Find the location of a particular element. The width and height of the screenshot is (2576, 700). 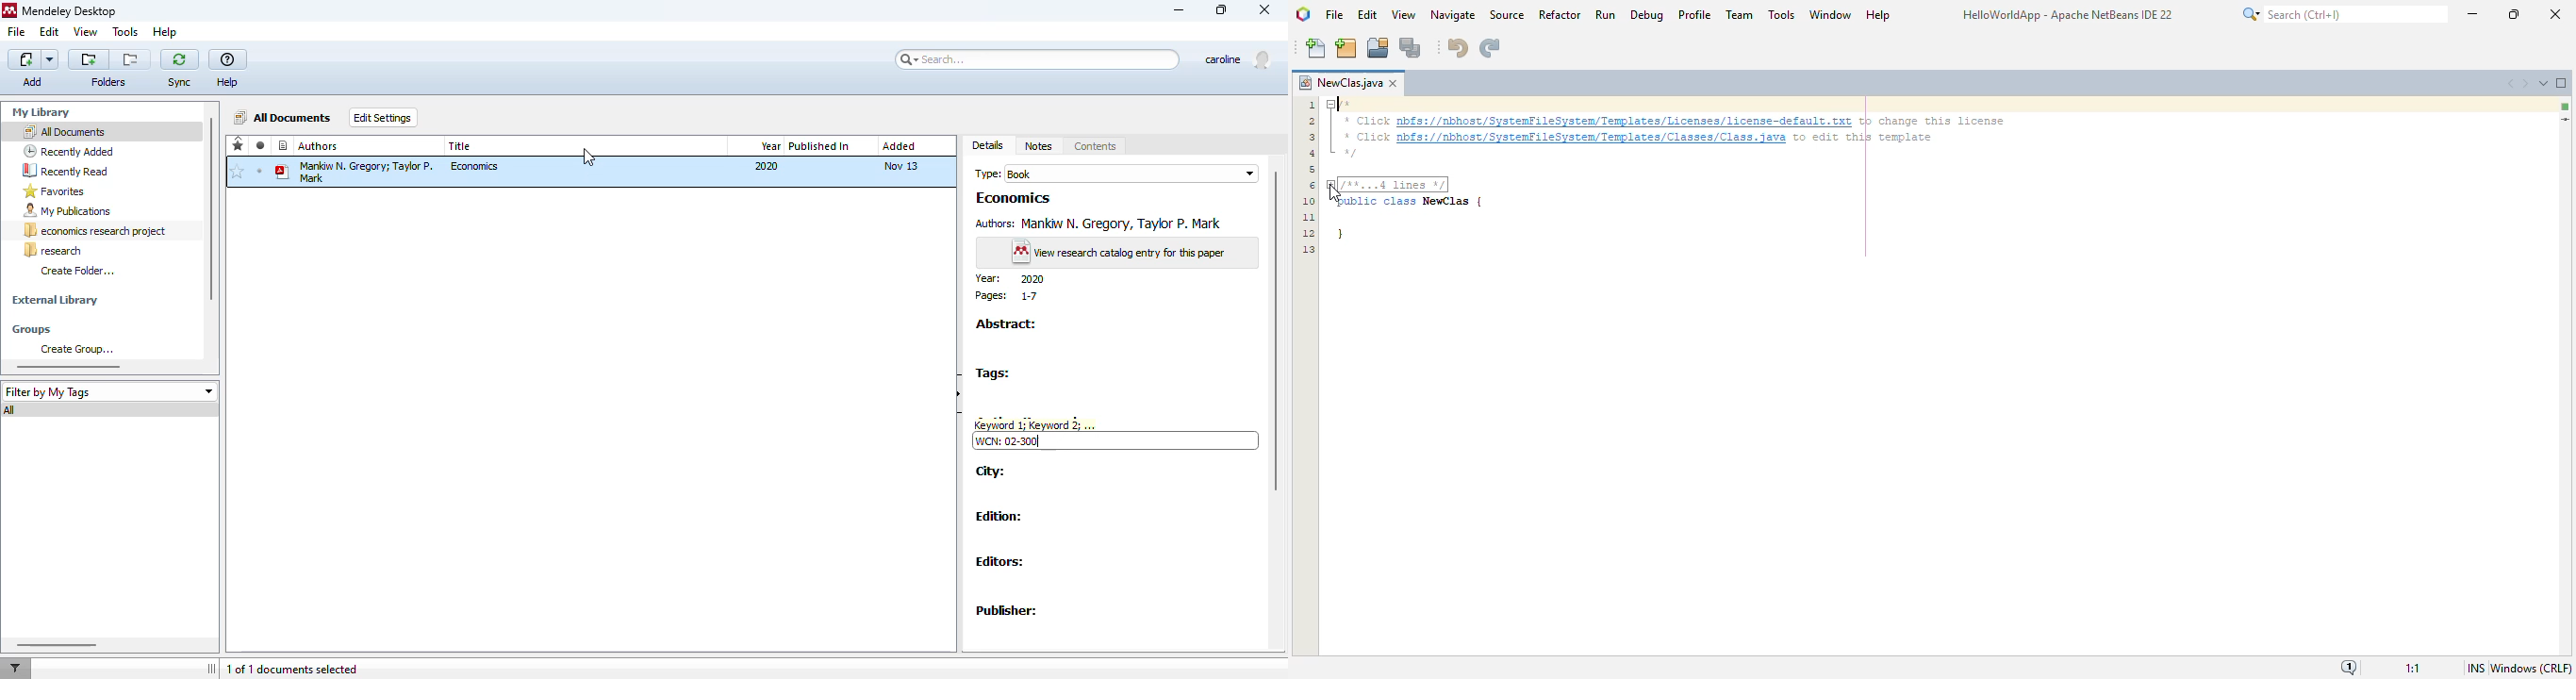

recently added is located at coordinates (69, 151).